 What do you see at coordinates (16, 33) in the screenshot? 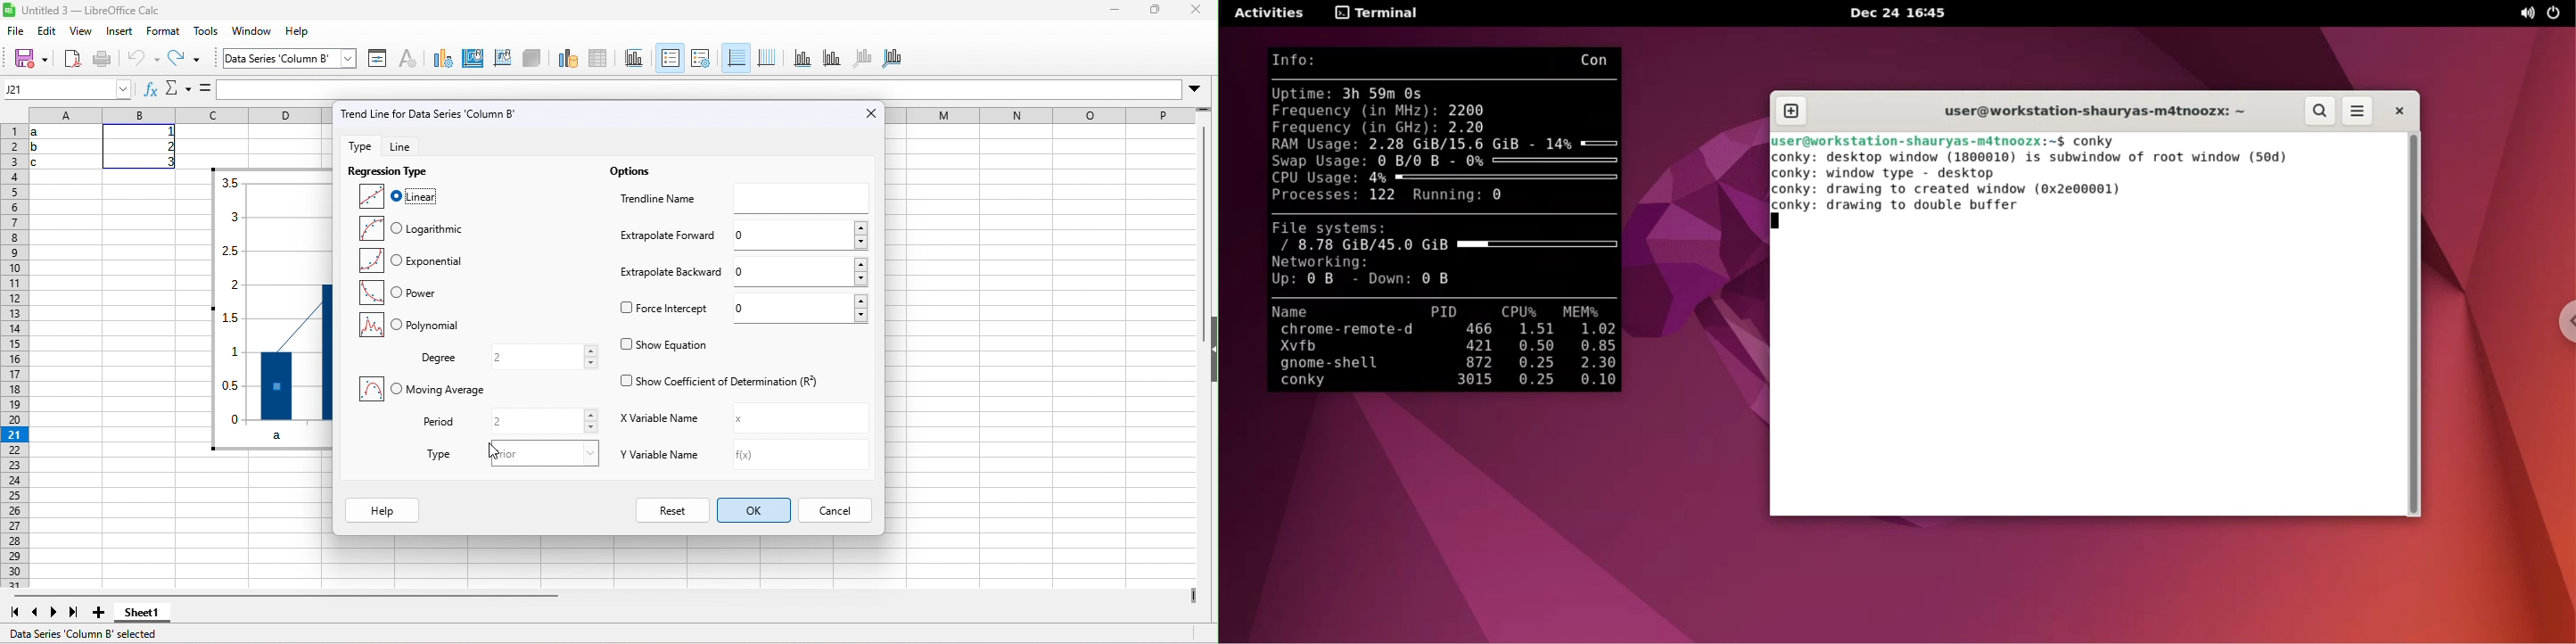
I see `file` at bounding box center [16, 33].